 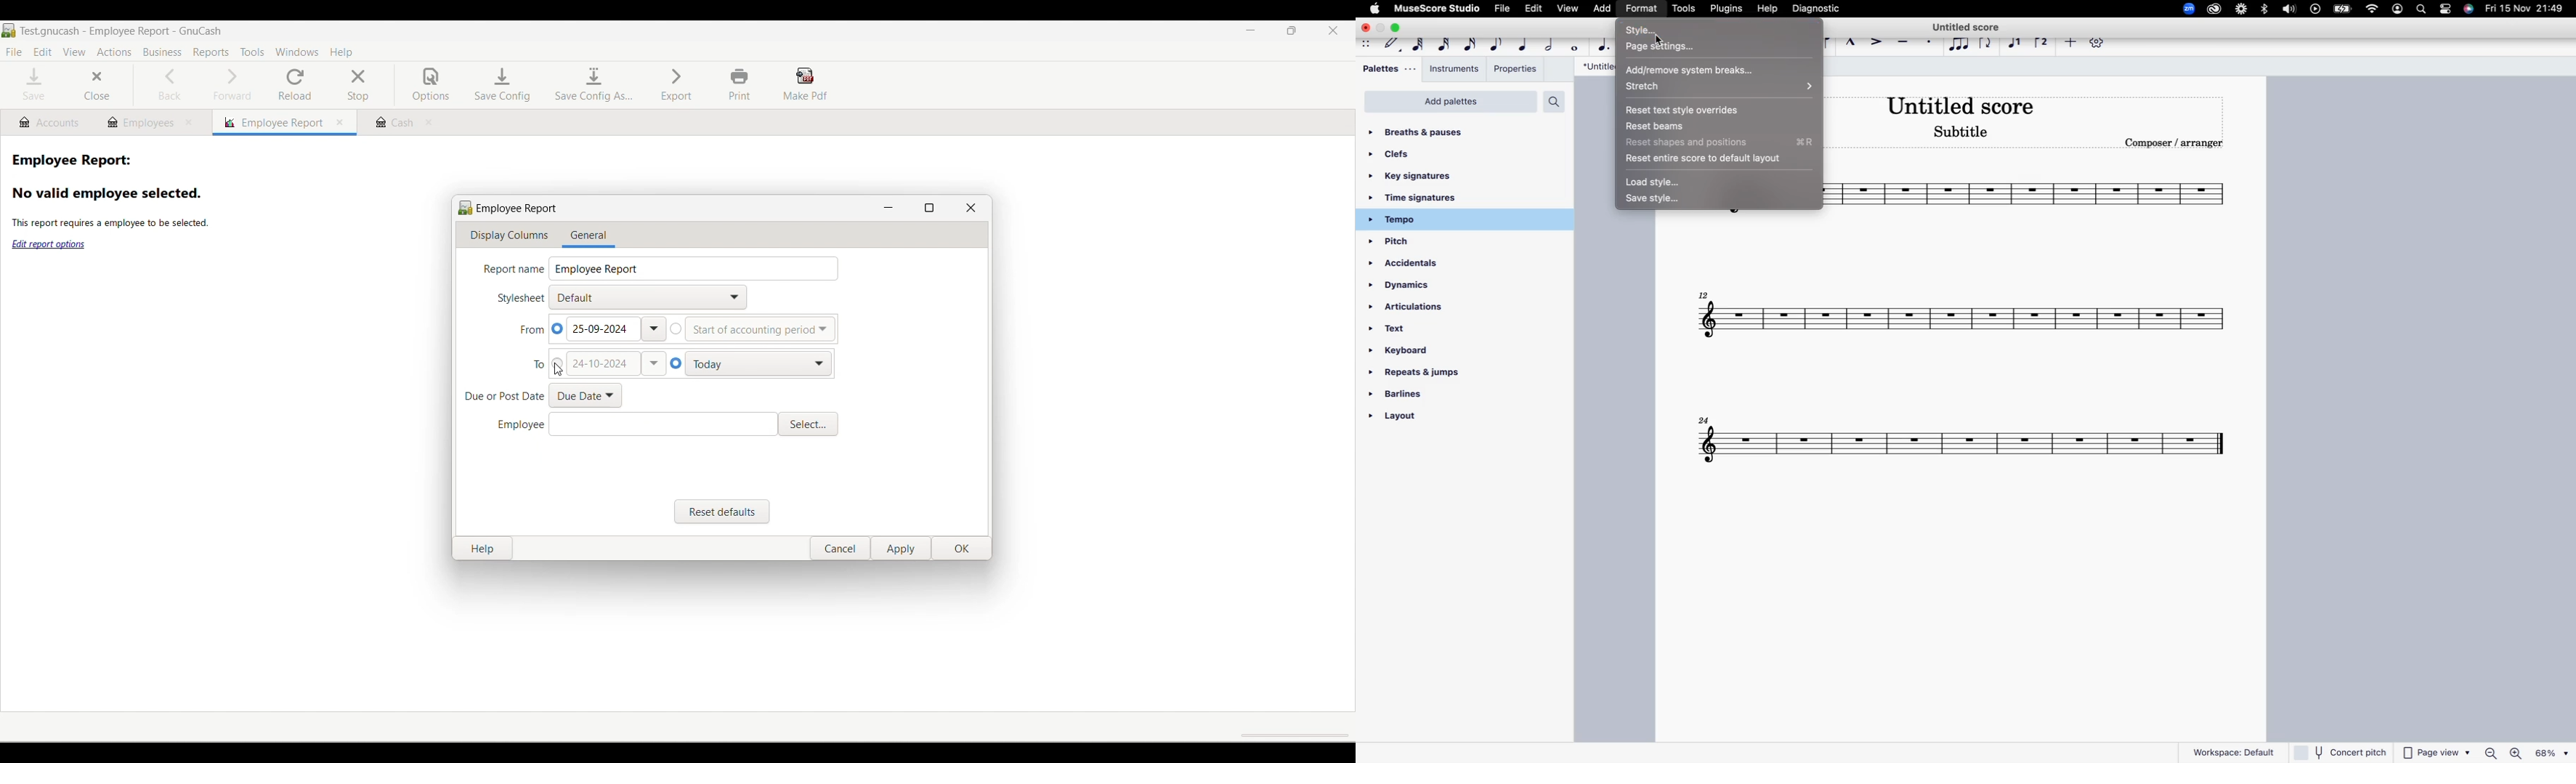 What do you see at coordinates (1423, 176) in the screenshot?
I see `key signatures` at bounding box center [1423, 176].